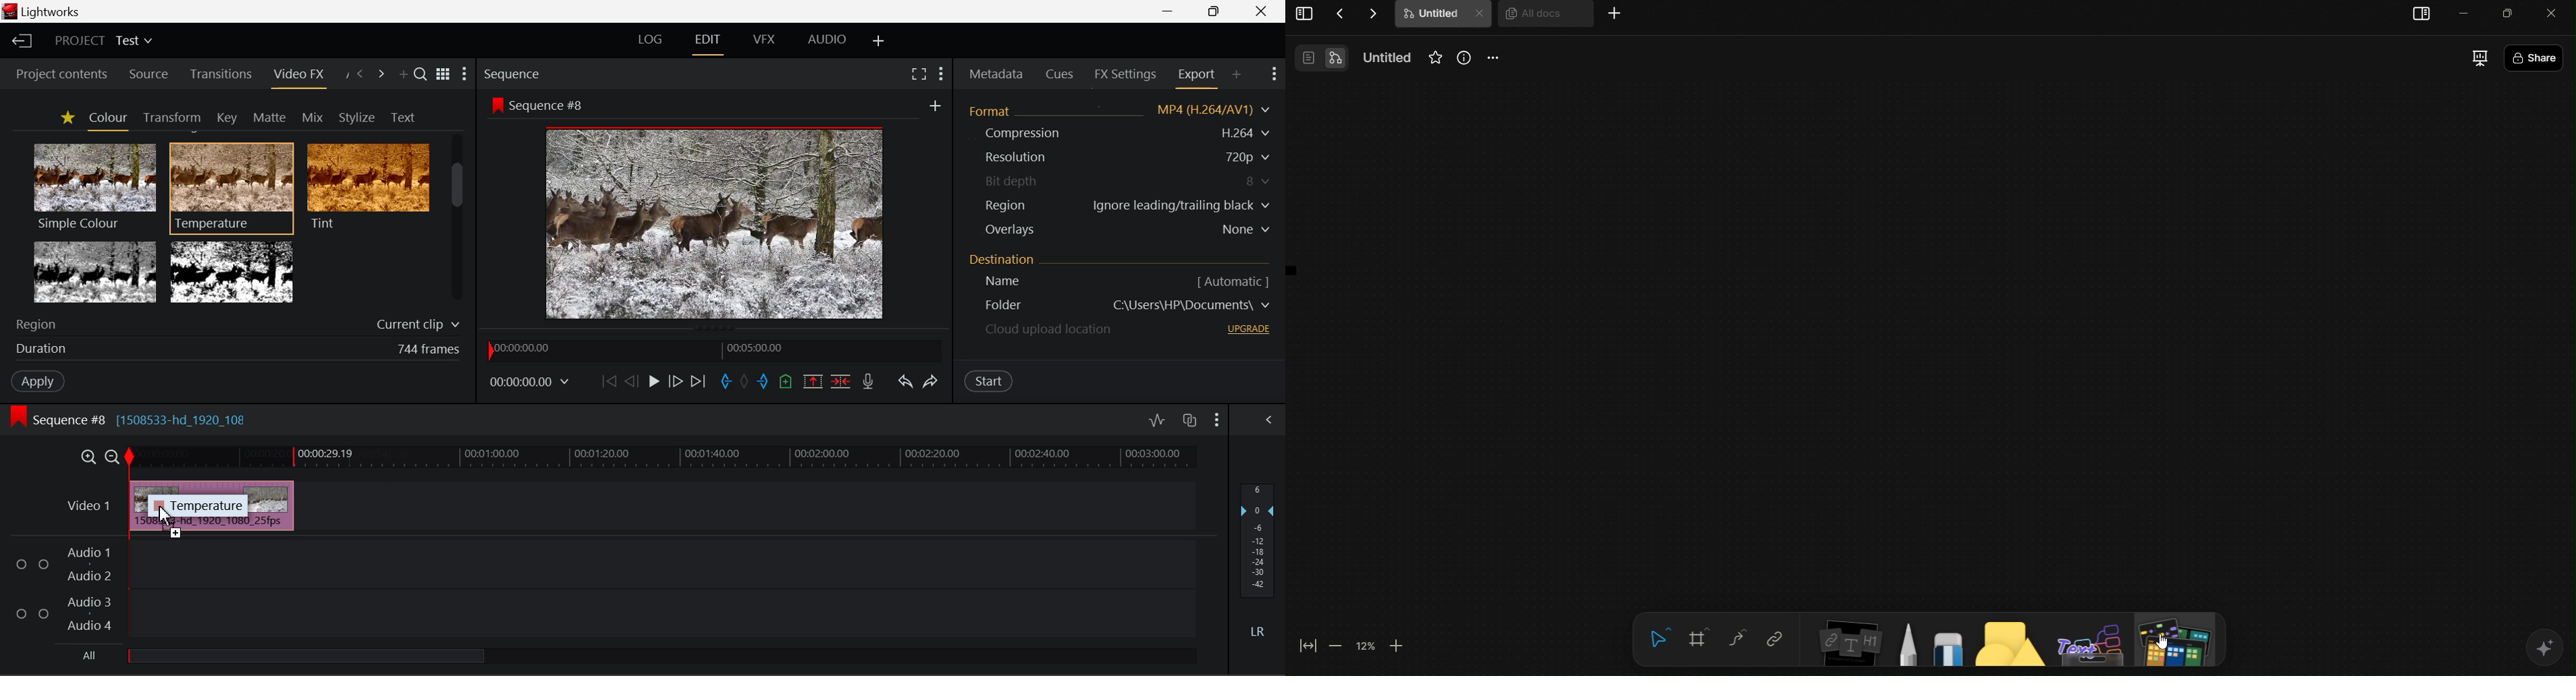  What do you see at coordinates (1248, 133) in the screenshot?
I see `H.264 ` at bounding box center [1248, 133].